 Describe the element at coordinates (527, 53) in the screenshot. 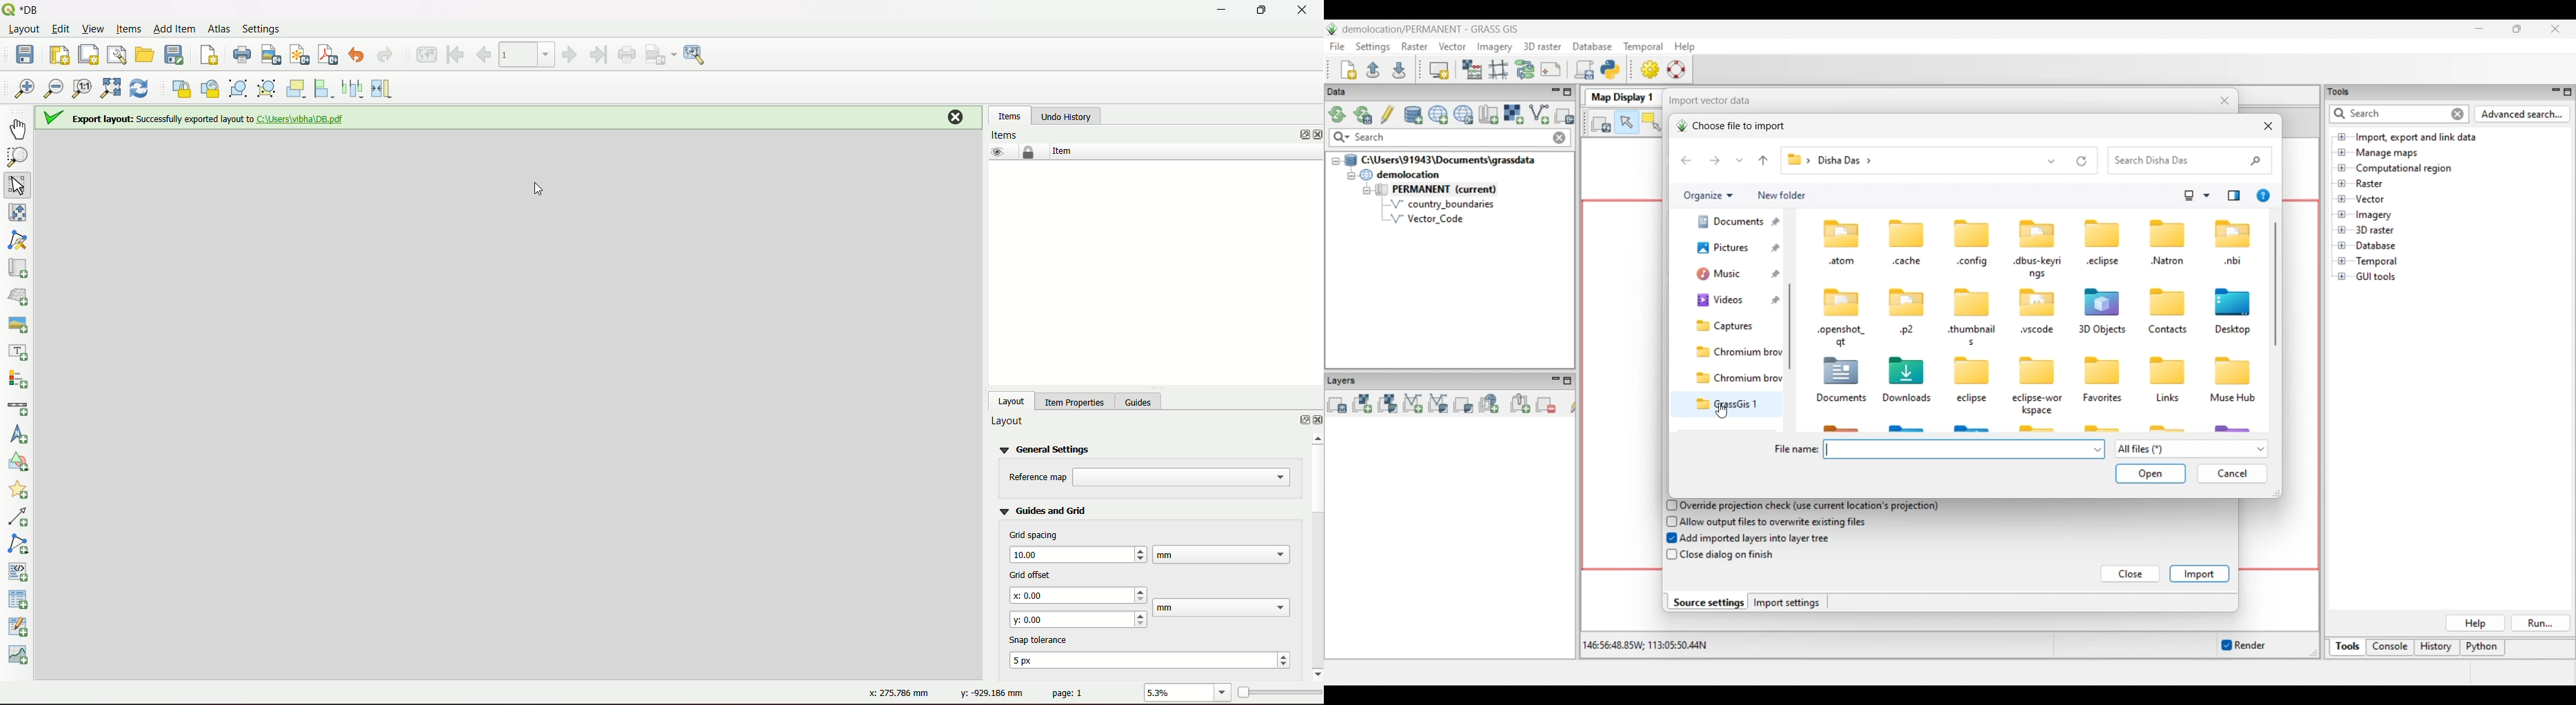

I see `atlas toolbar` at that location.